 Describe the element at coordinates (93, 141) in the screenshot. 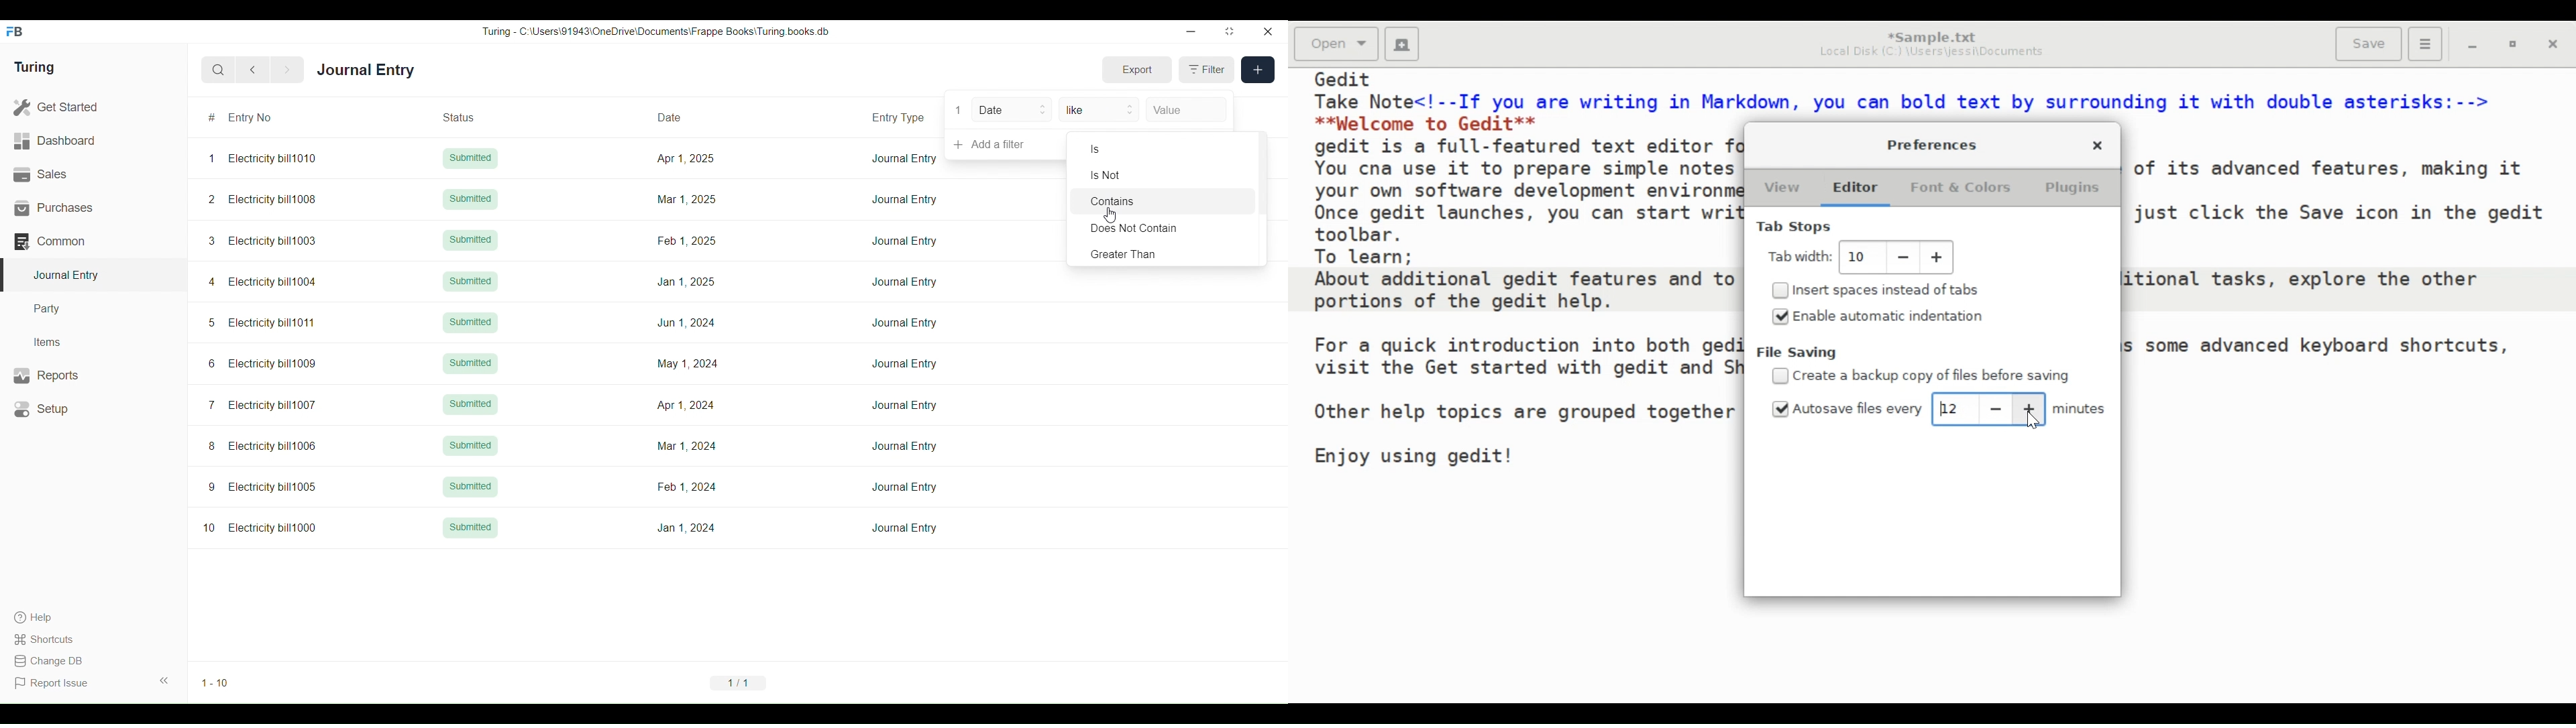

I see `Dashboard` at that location.